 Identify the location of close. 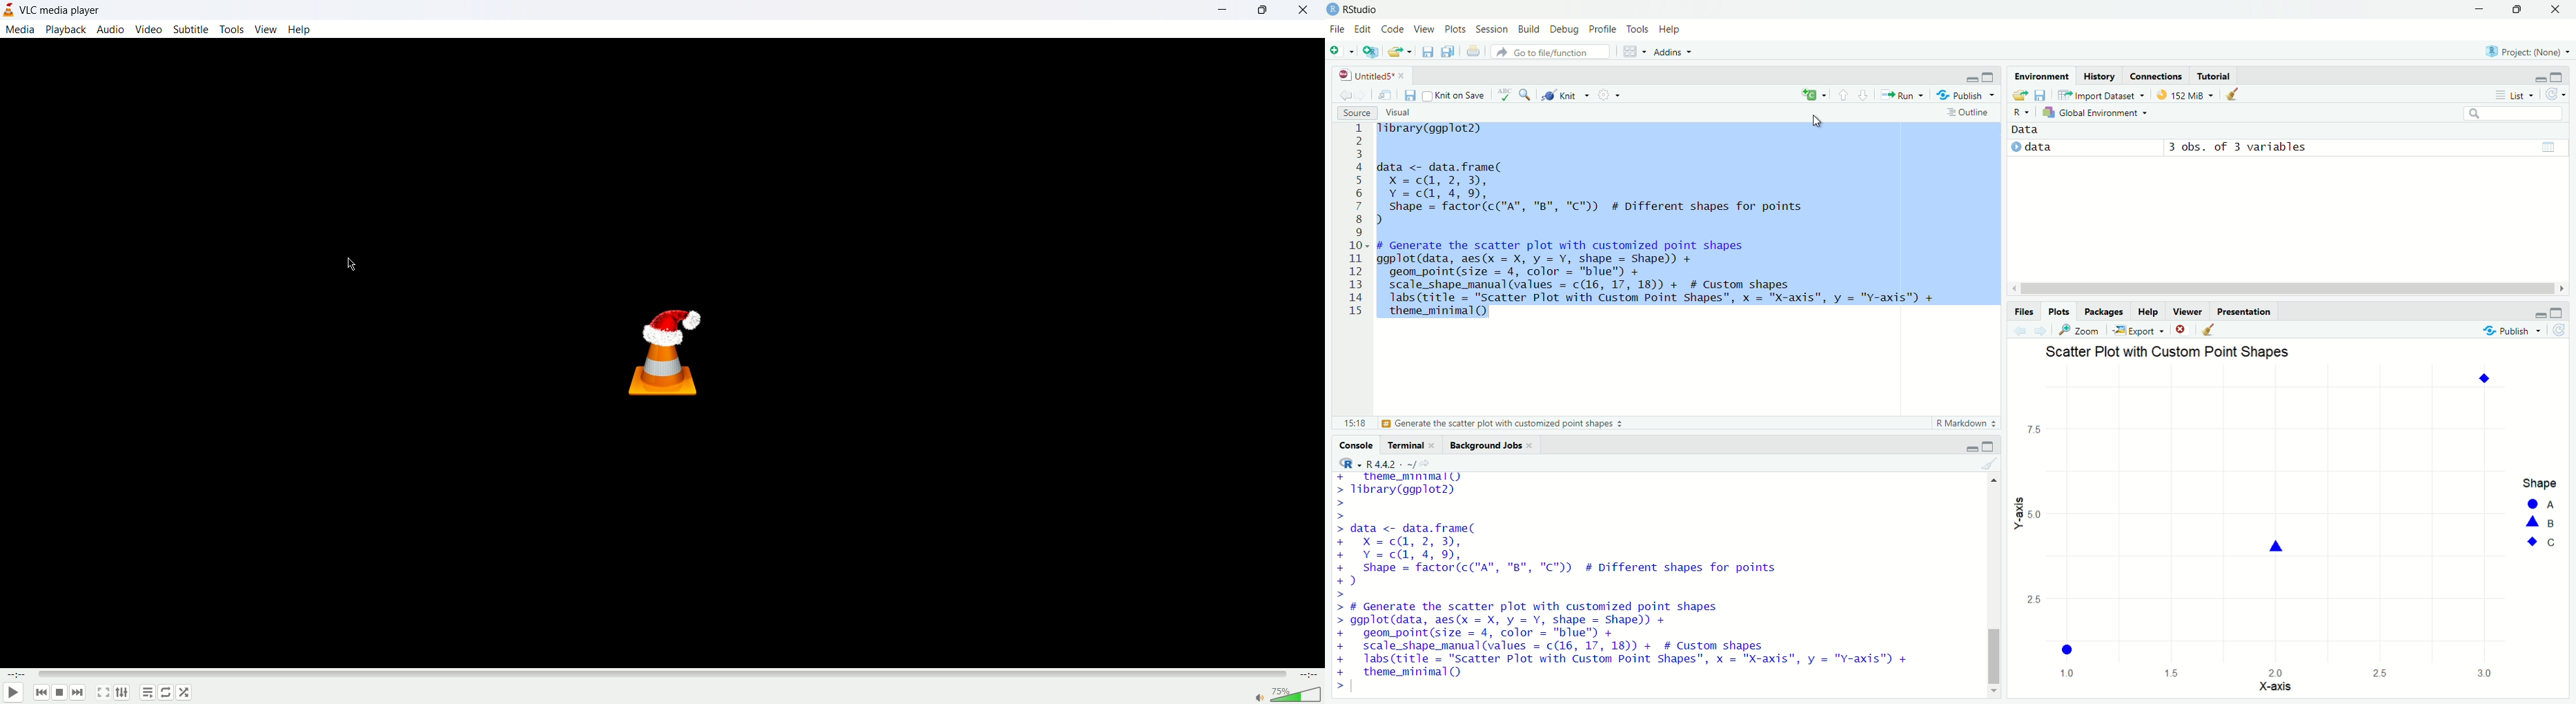
(1432, 445).